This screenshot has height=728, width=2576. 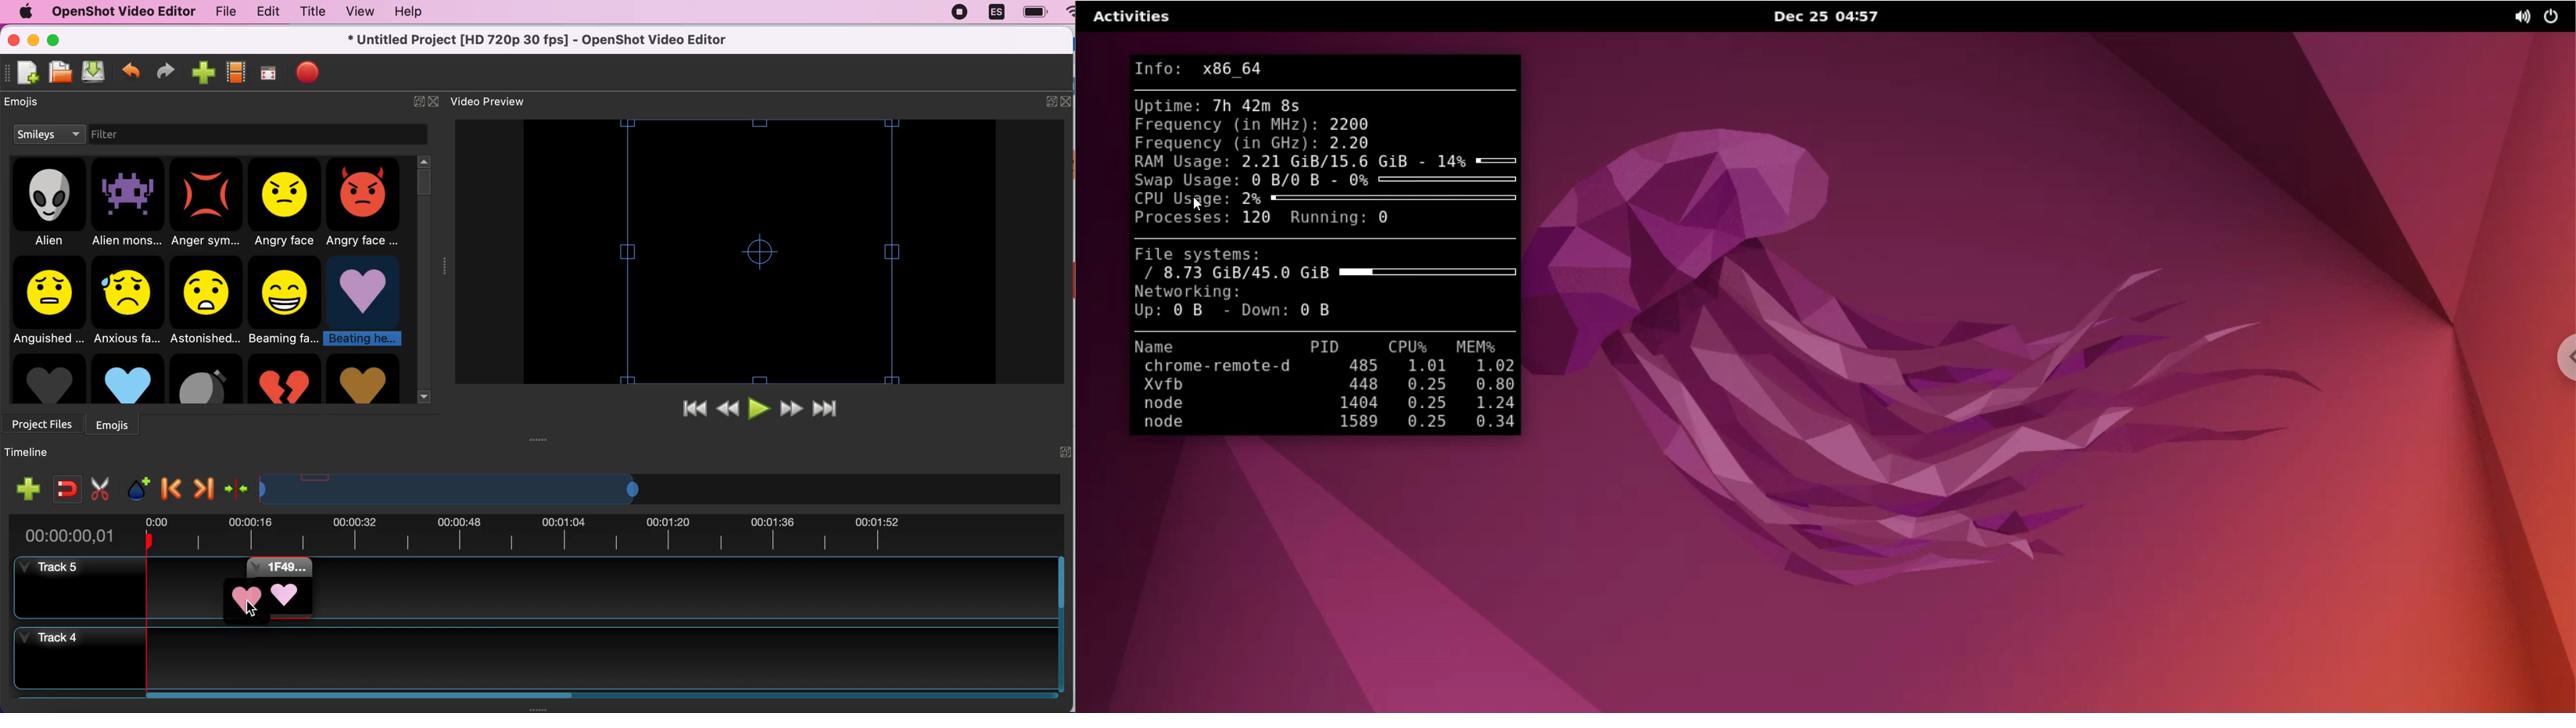 What do you see at coordinates (759, 251) in the screenshot?
I see `video preview` at bounding box center [759, 251].